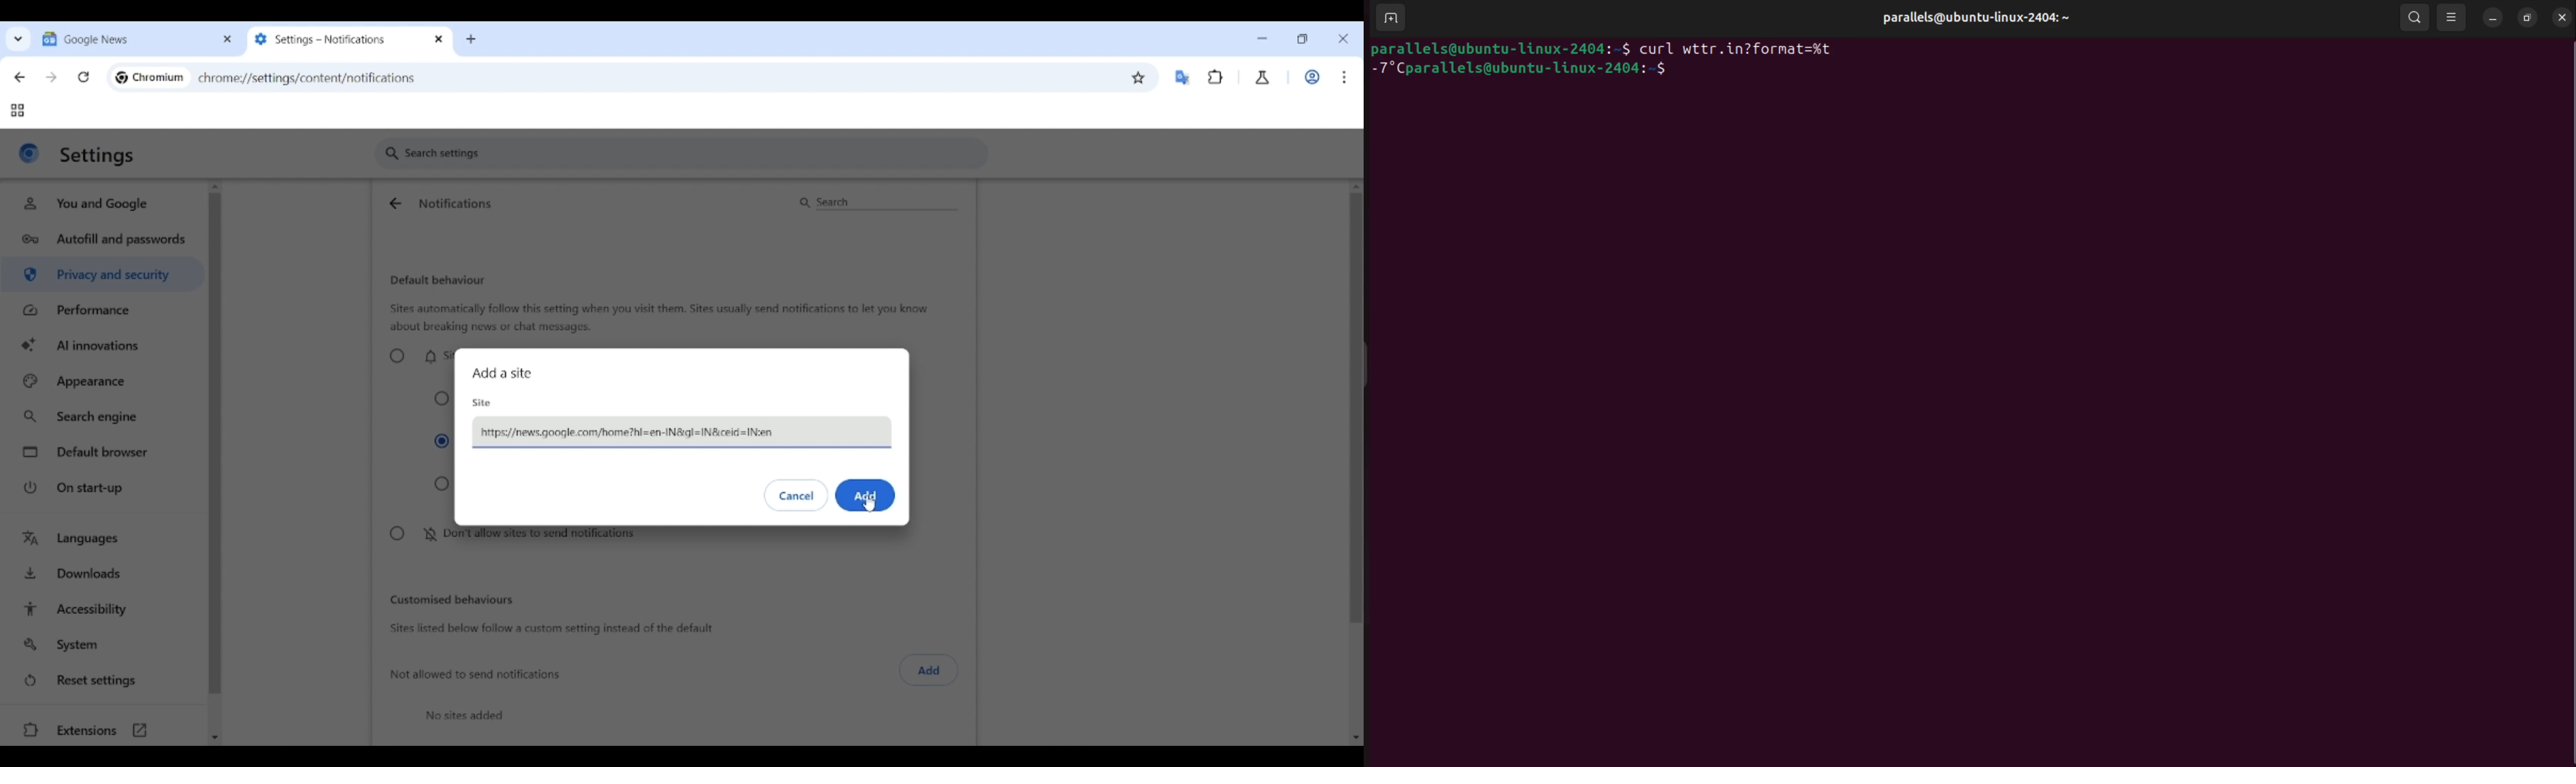  What do you see at coordinates (477, 675) in the screenshot?
I see `Not allowed to send notifications` at bounding box center [477, 675].